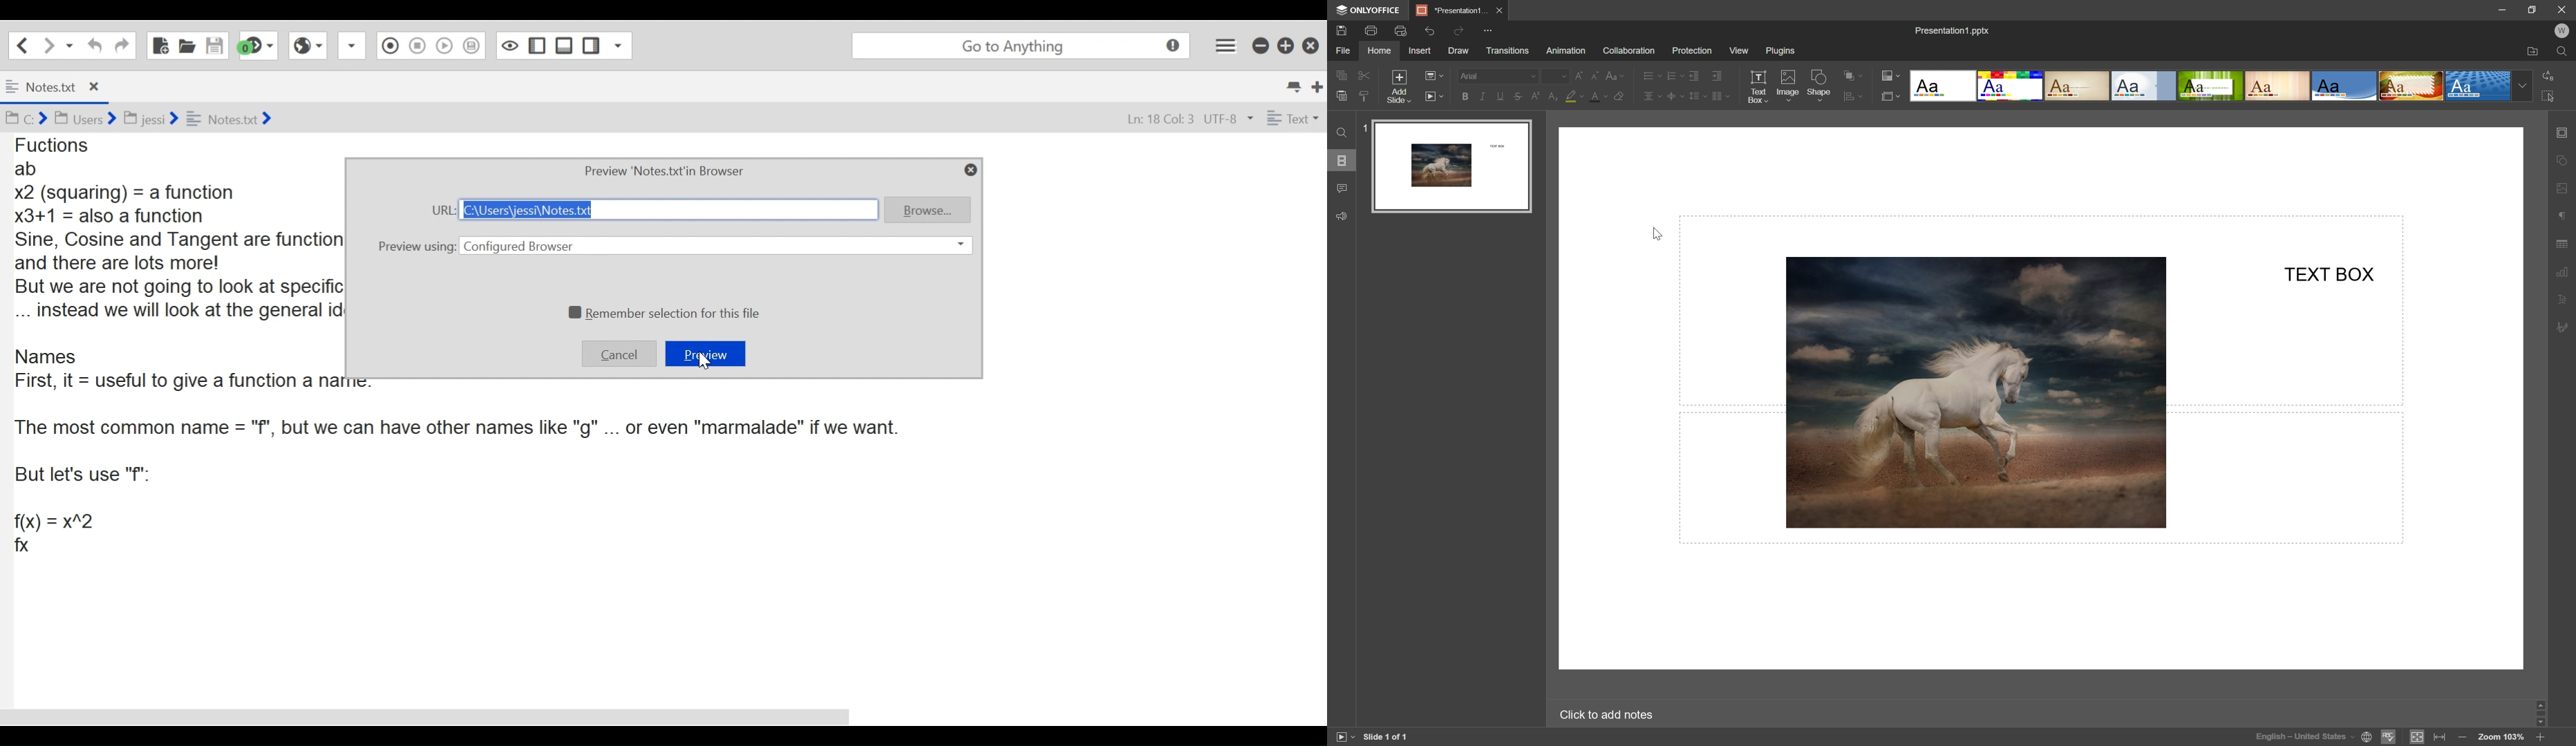  What do you see at coordinates (2078, 87) in the screenshot?
I see `Classic` at bounding box center [2078, 87].